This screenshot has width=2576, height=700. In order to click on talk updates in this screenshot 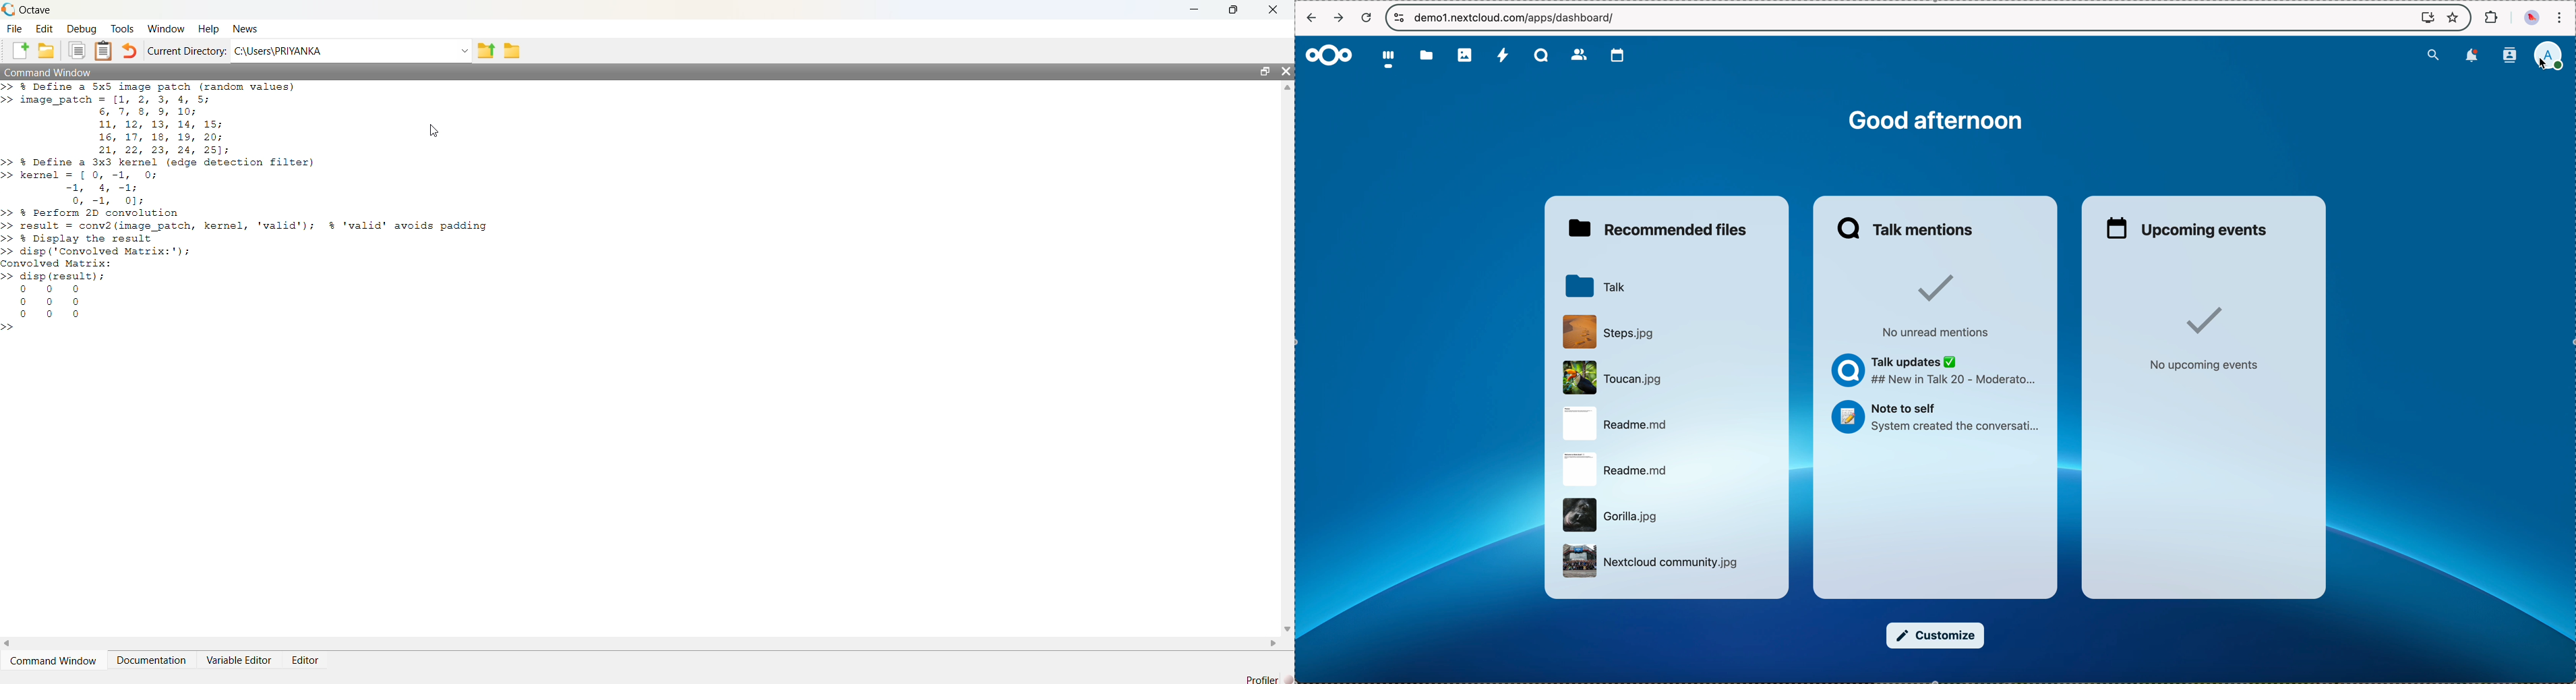, I will do `click(1937, 371)`.